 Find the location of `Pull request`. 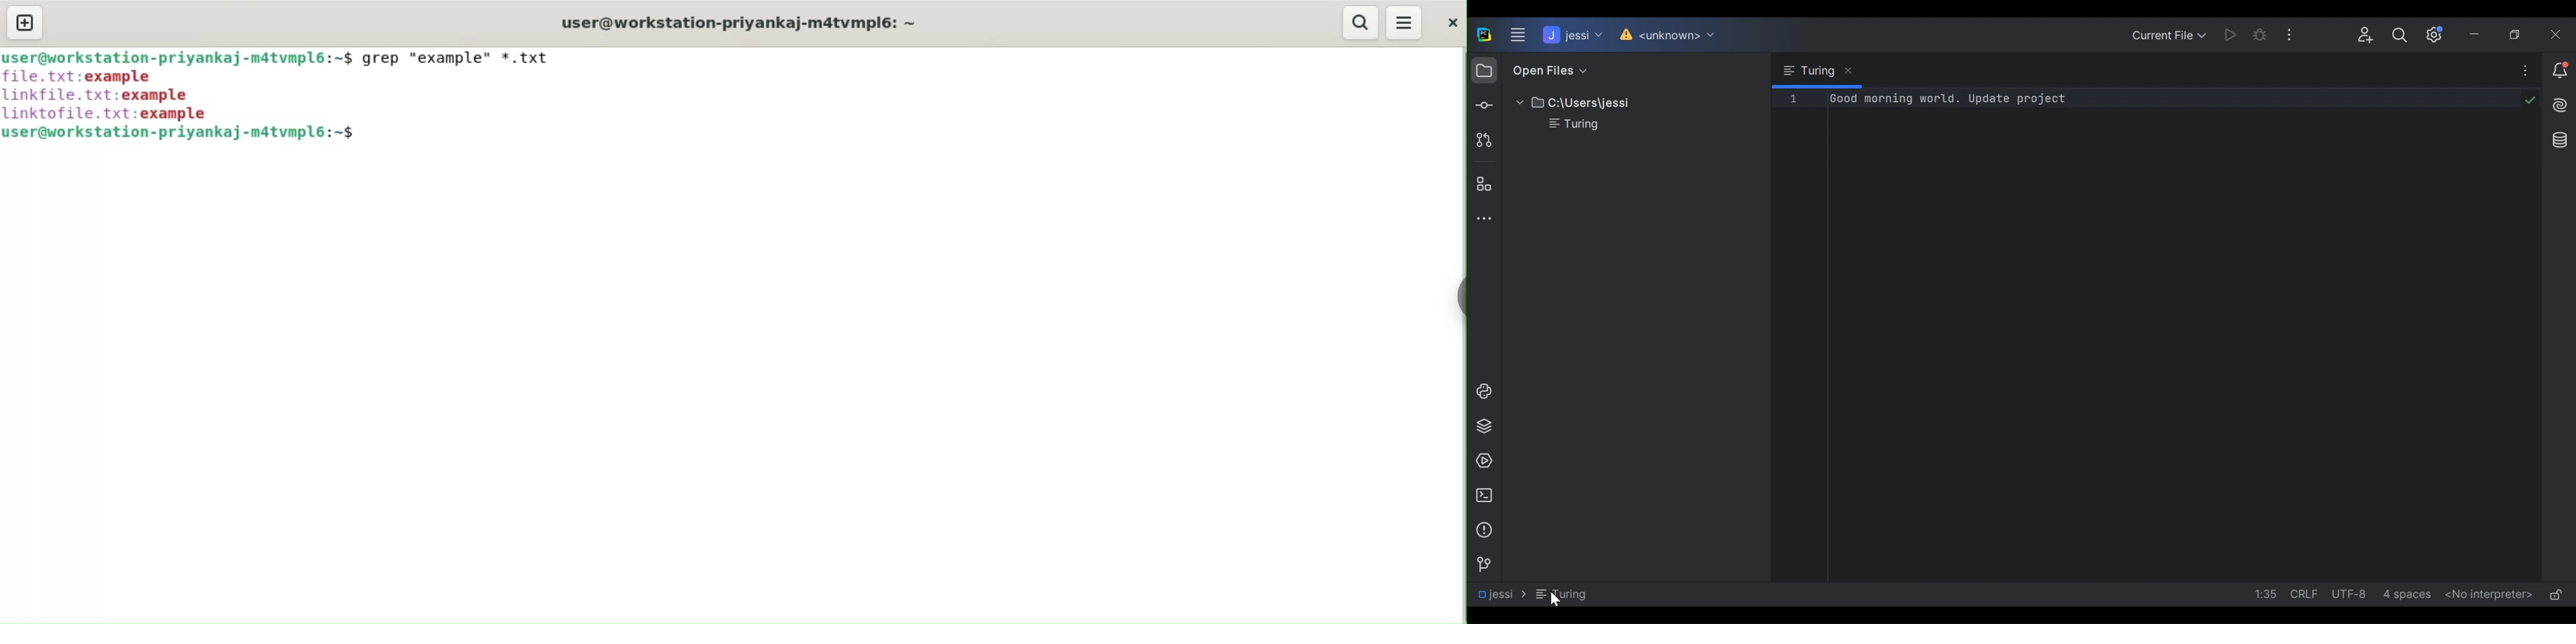

Pull request is located at coordinates (1482, 139).